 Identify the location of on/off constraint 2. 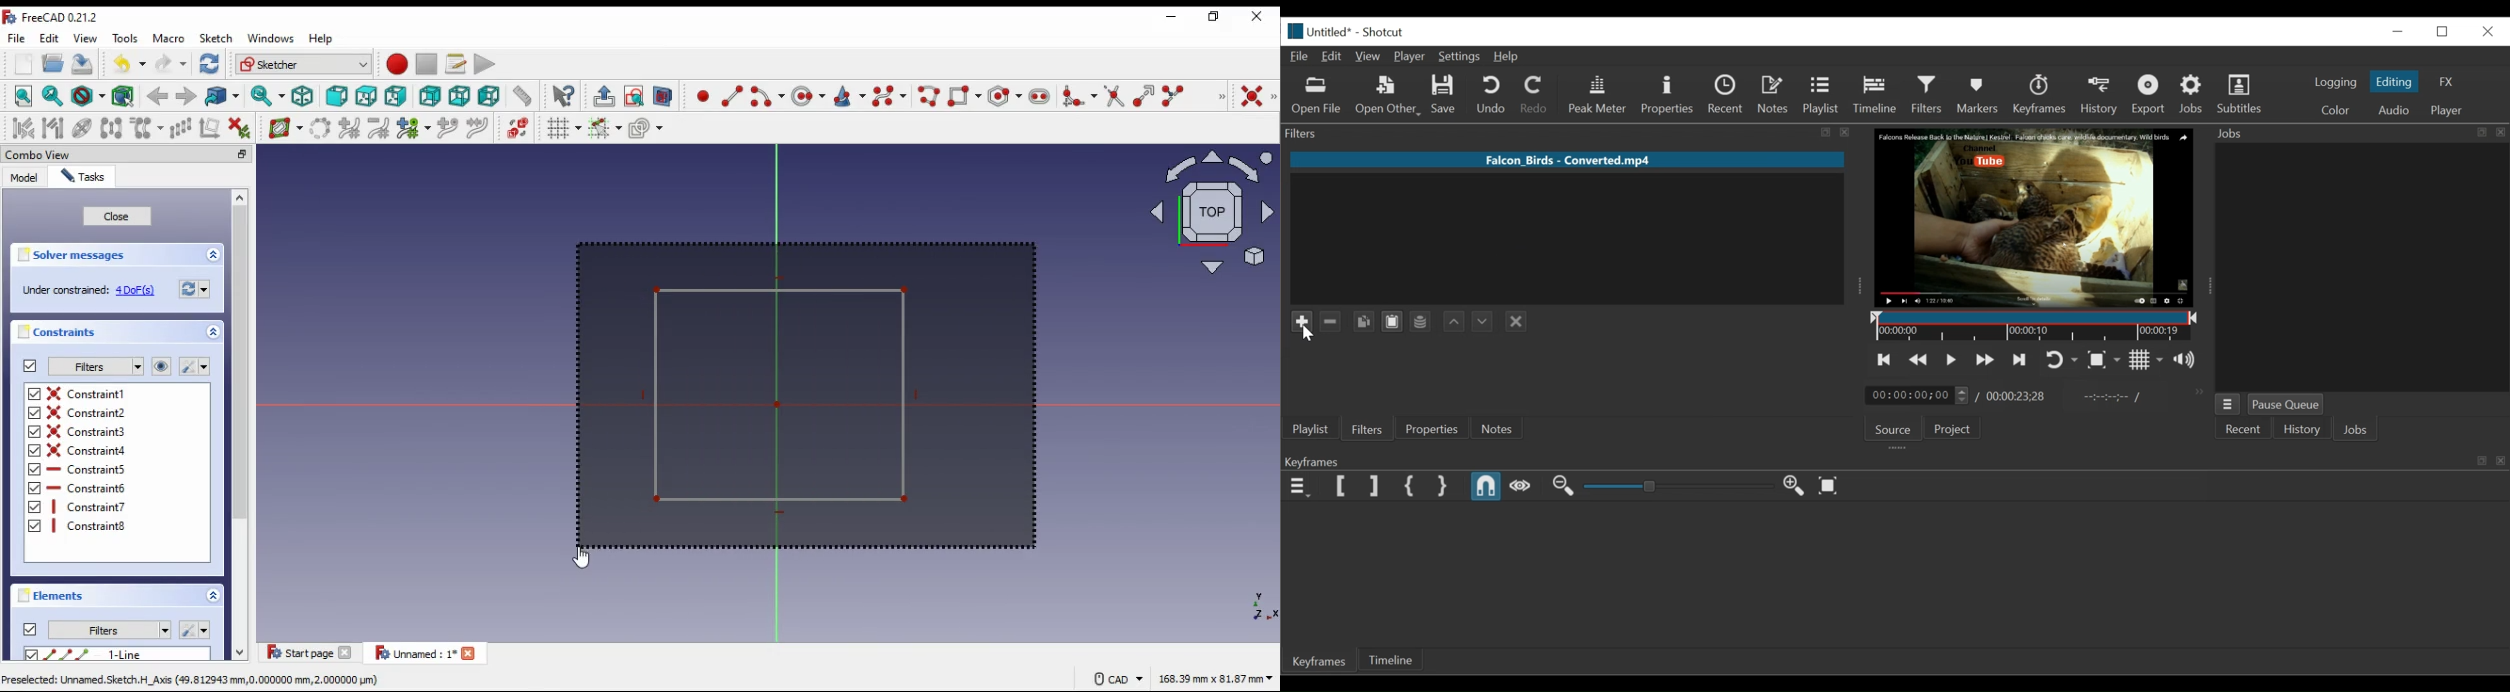
(88, 412).